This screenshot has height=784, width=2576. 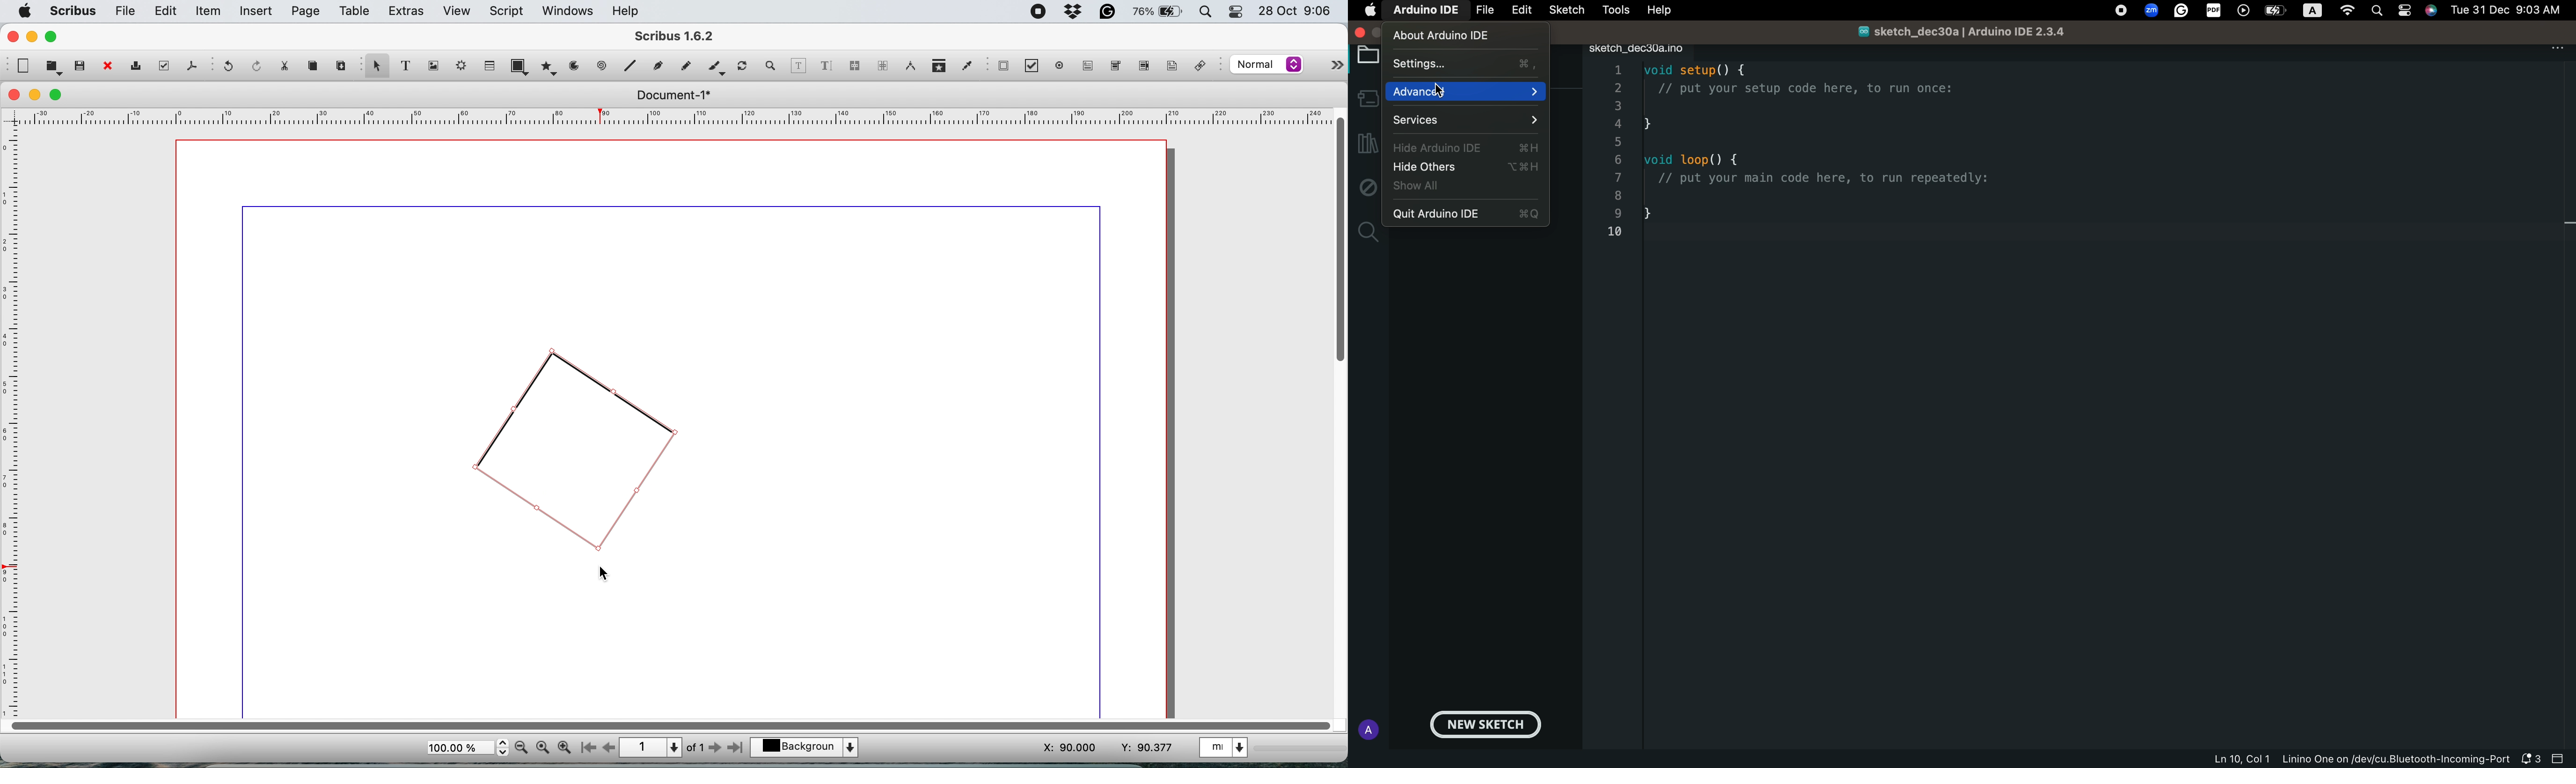 What do you see at coordinates (717, 749) in the screenshot?
I see `next page` at bounding box center [717, 749].